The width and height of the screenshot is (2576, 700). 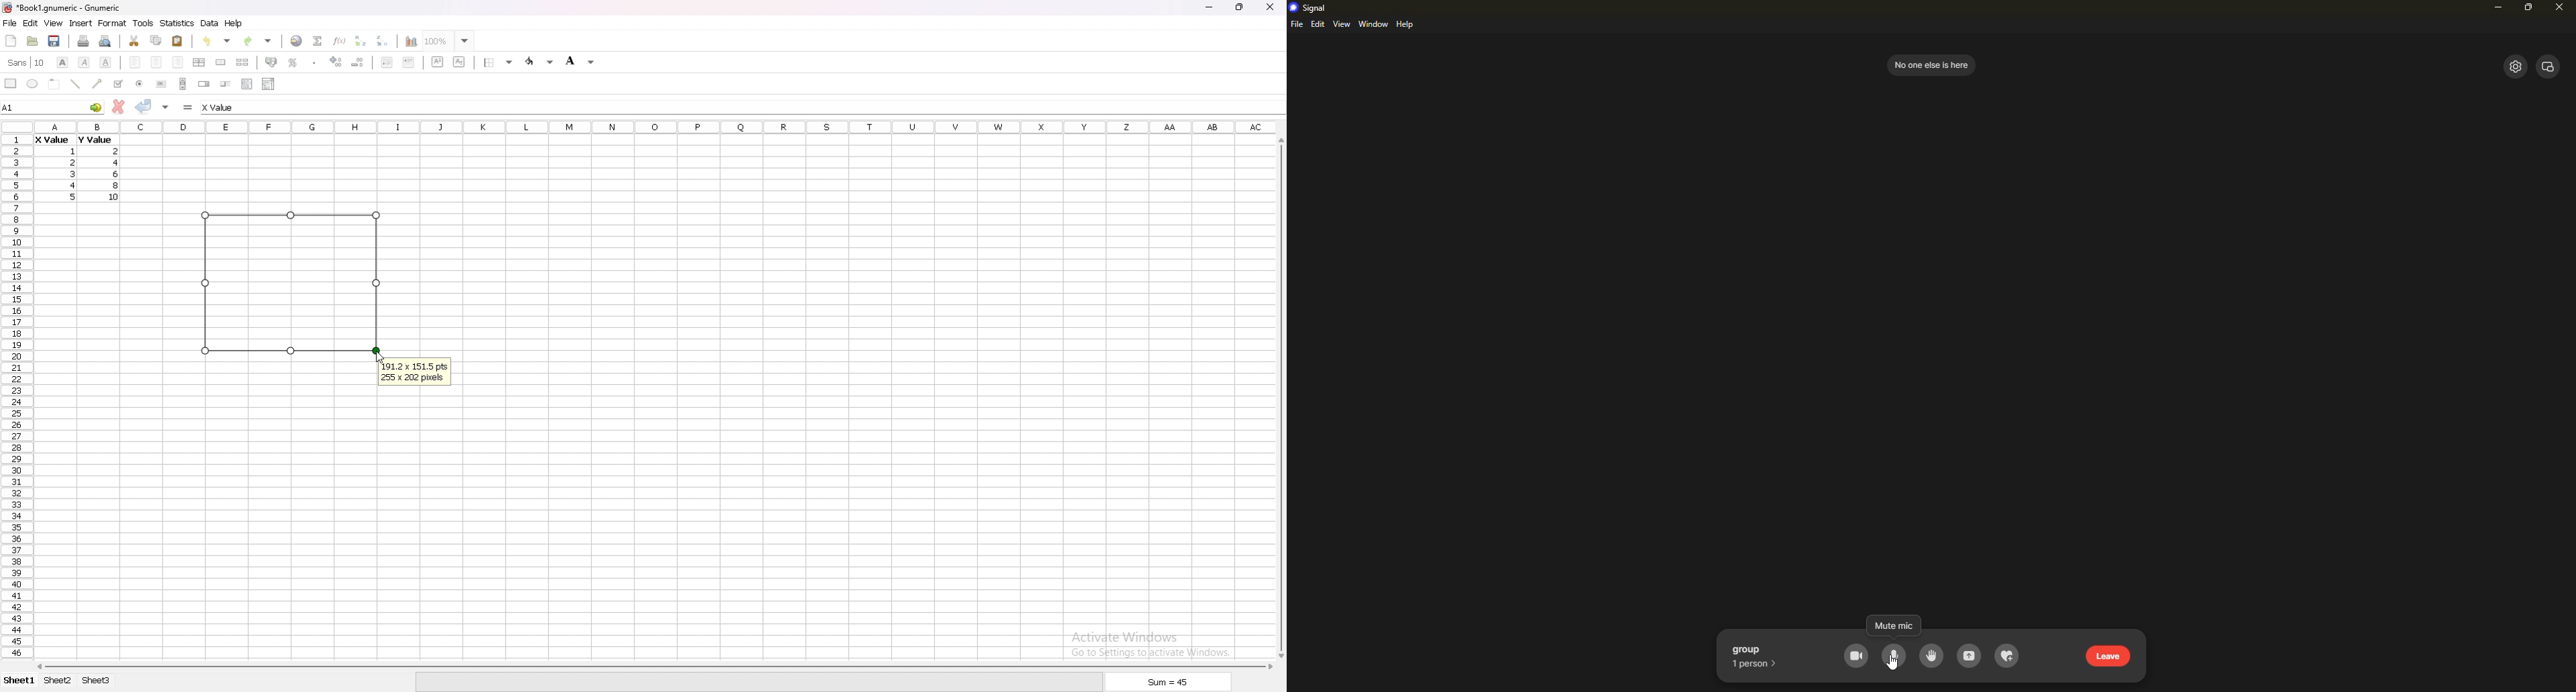 I want to click on split merged cells, so click(x=242, y=62).